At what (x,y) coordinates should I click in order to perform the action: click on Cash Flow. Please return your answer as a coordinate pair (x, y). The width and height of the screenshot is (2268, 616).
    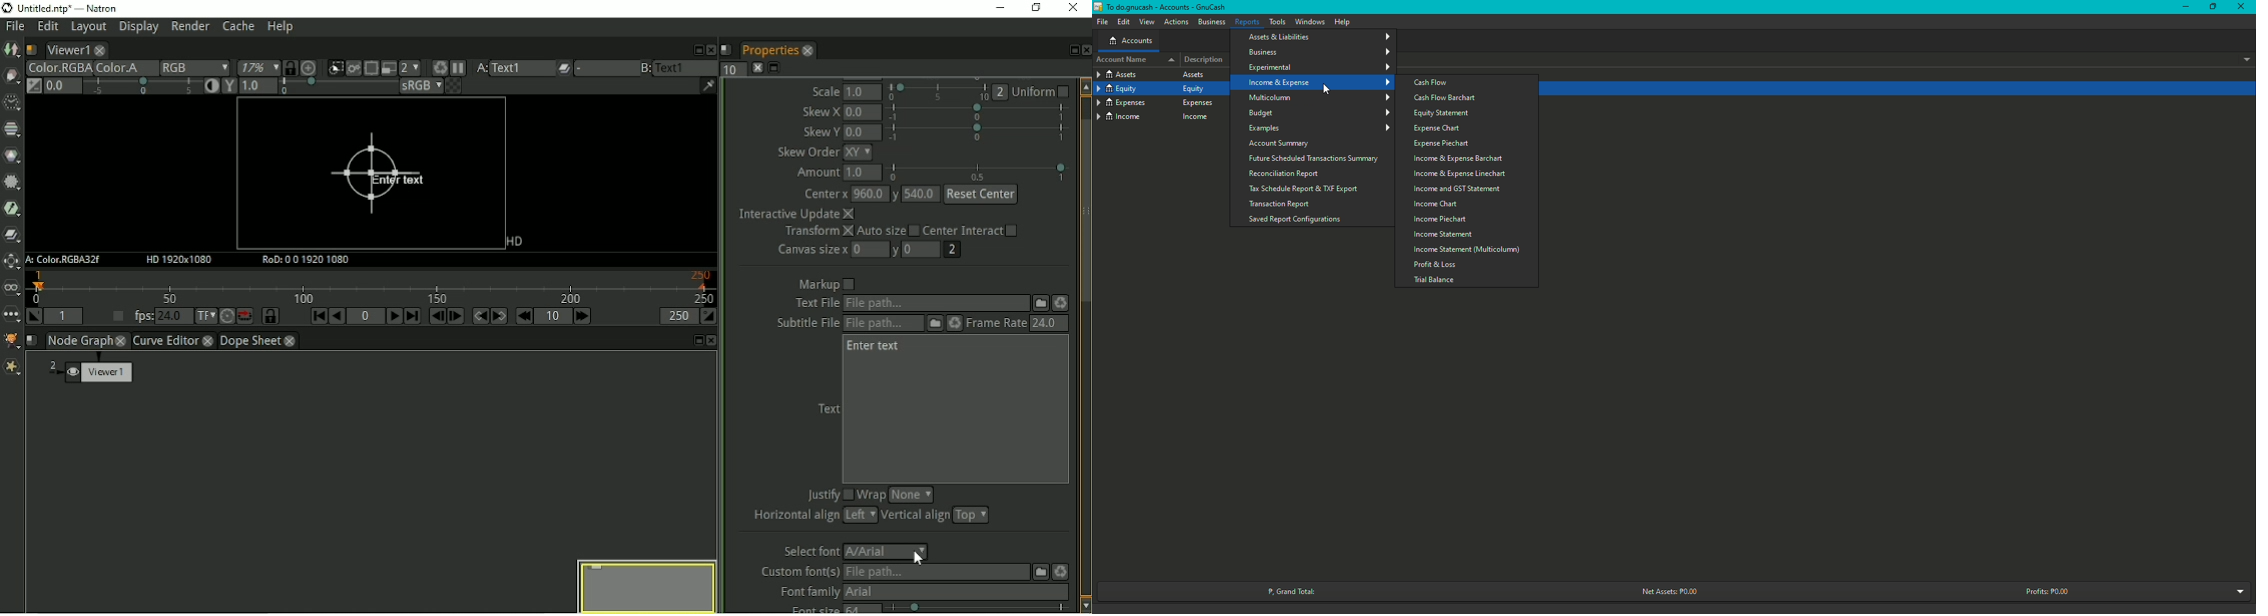
    Looking at the image, I should click on (1432, 81).